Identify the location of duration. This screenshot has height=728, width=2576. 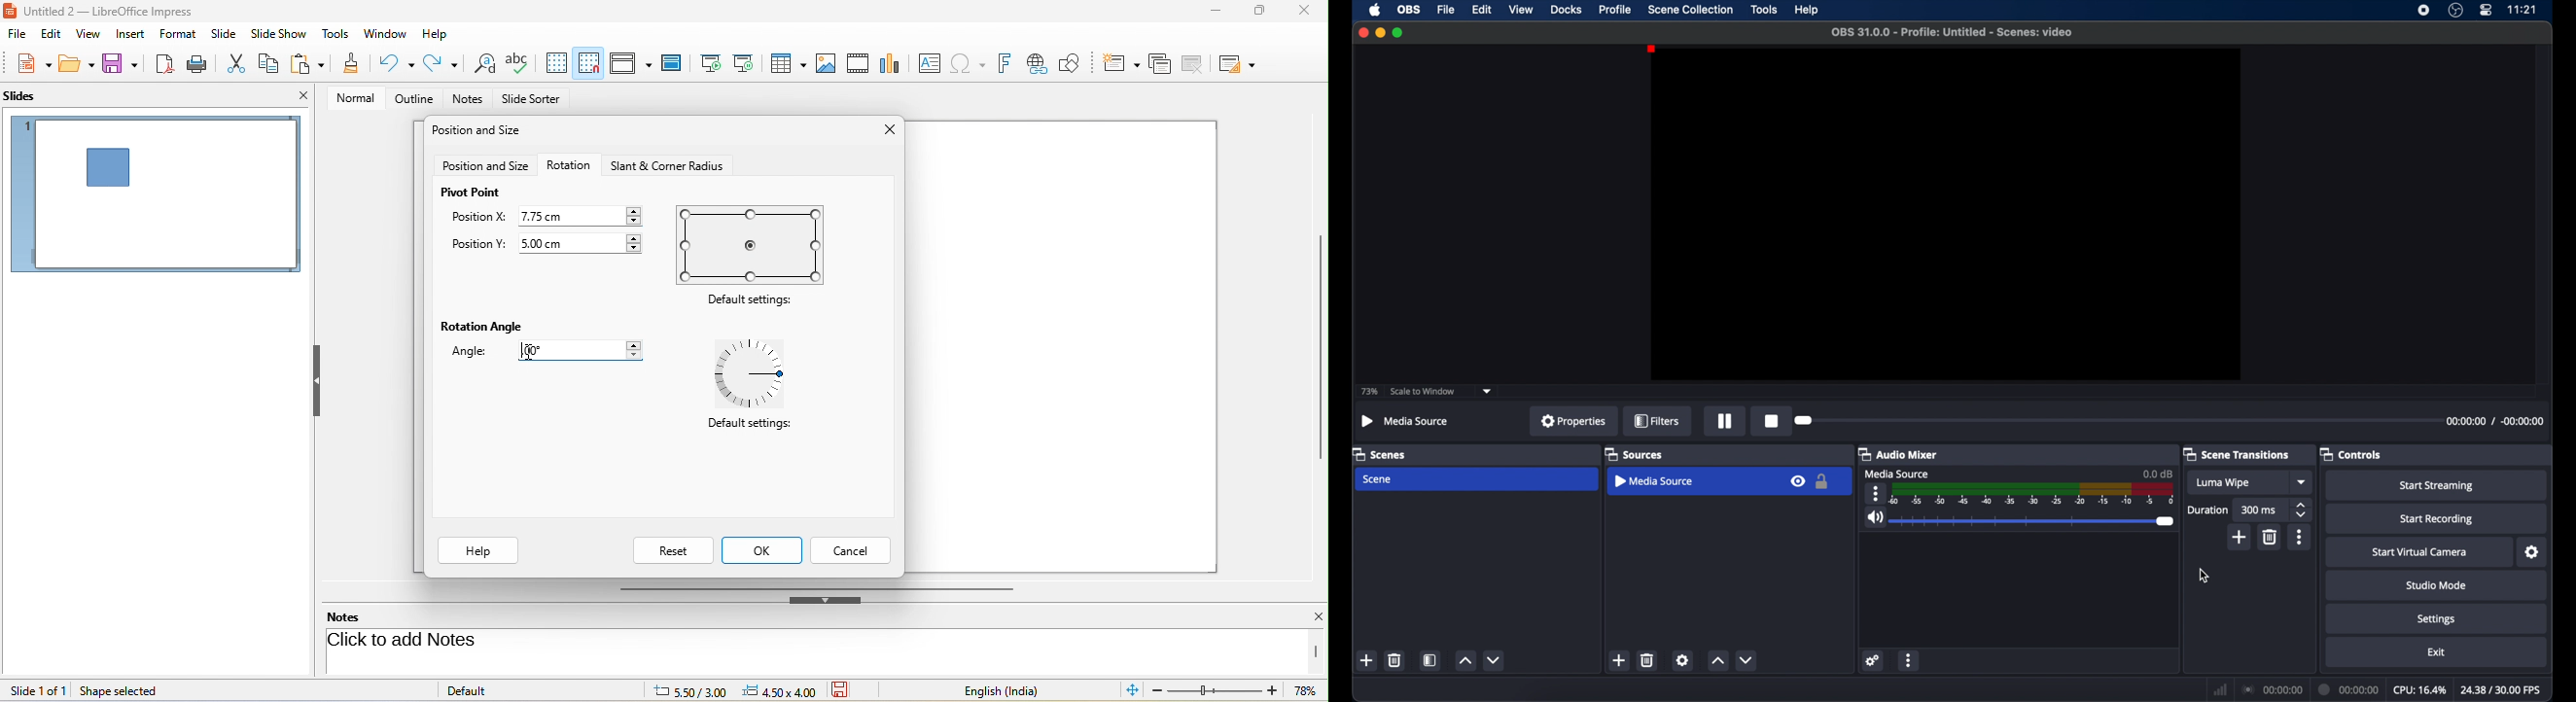
(2349, 690).